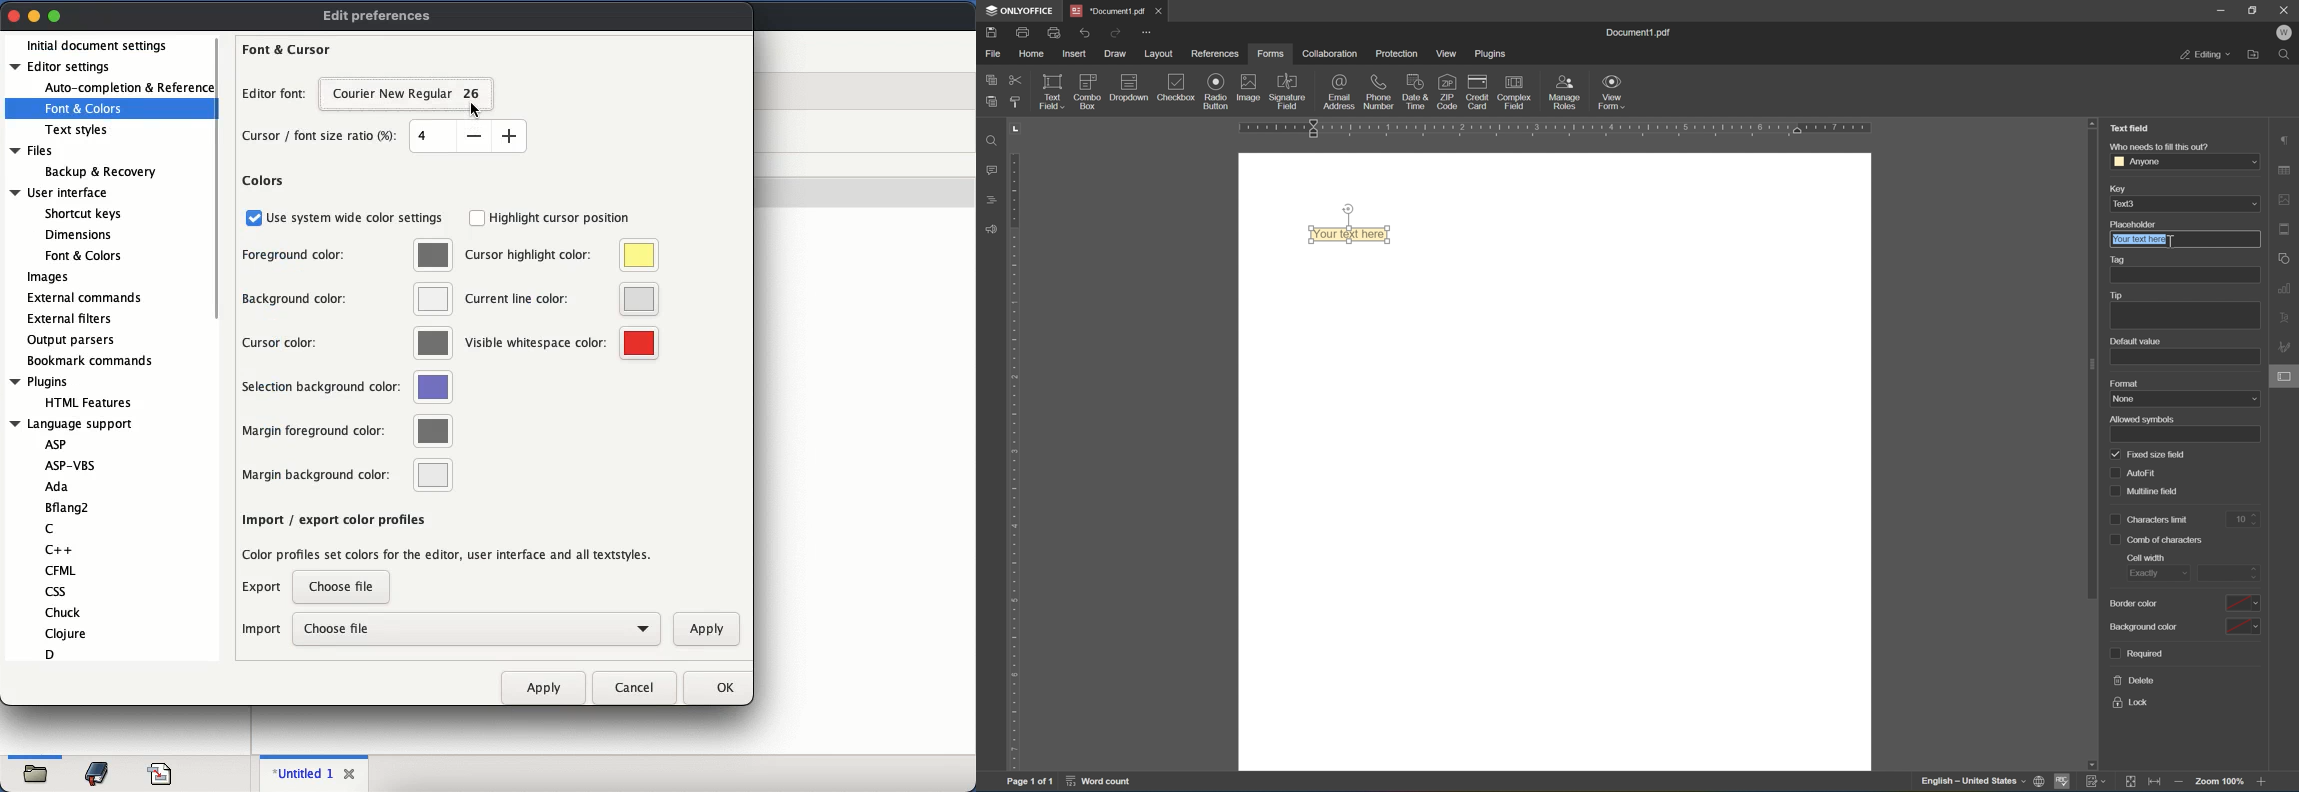 Image resolution: width=2324 pixels, height=812 pixels. I want to click on document1.pdf, so click(1638, 34).